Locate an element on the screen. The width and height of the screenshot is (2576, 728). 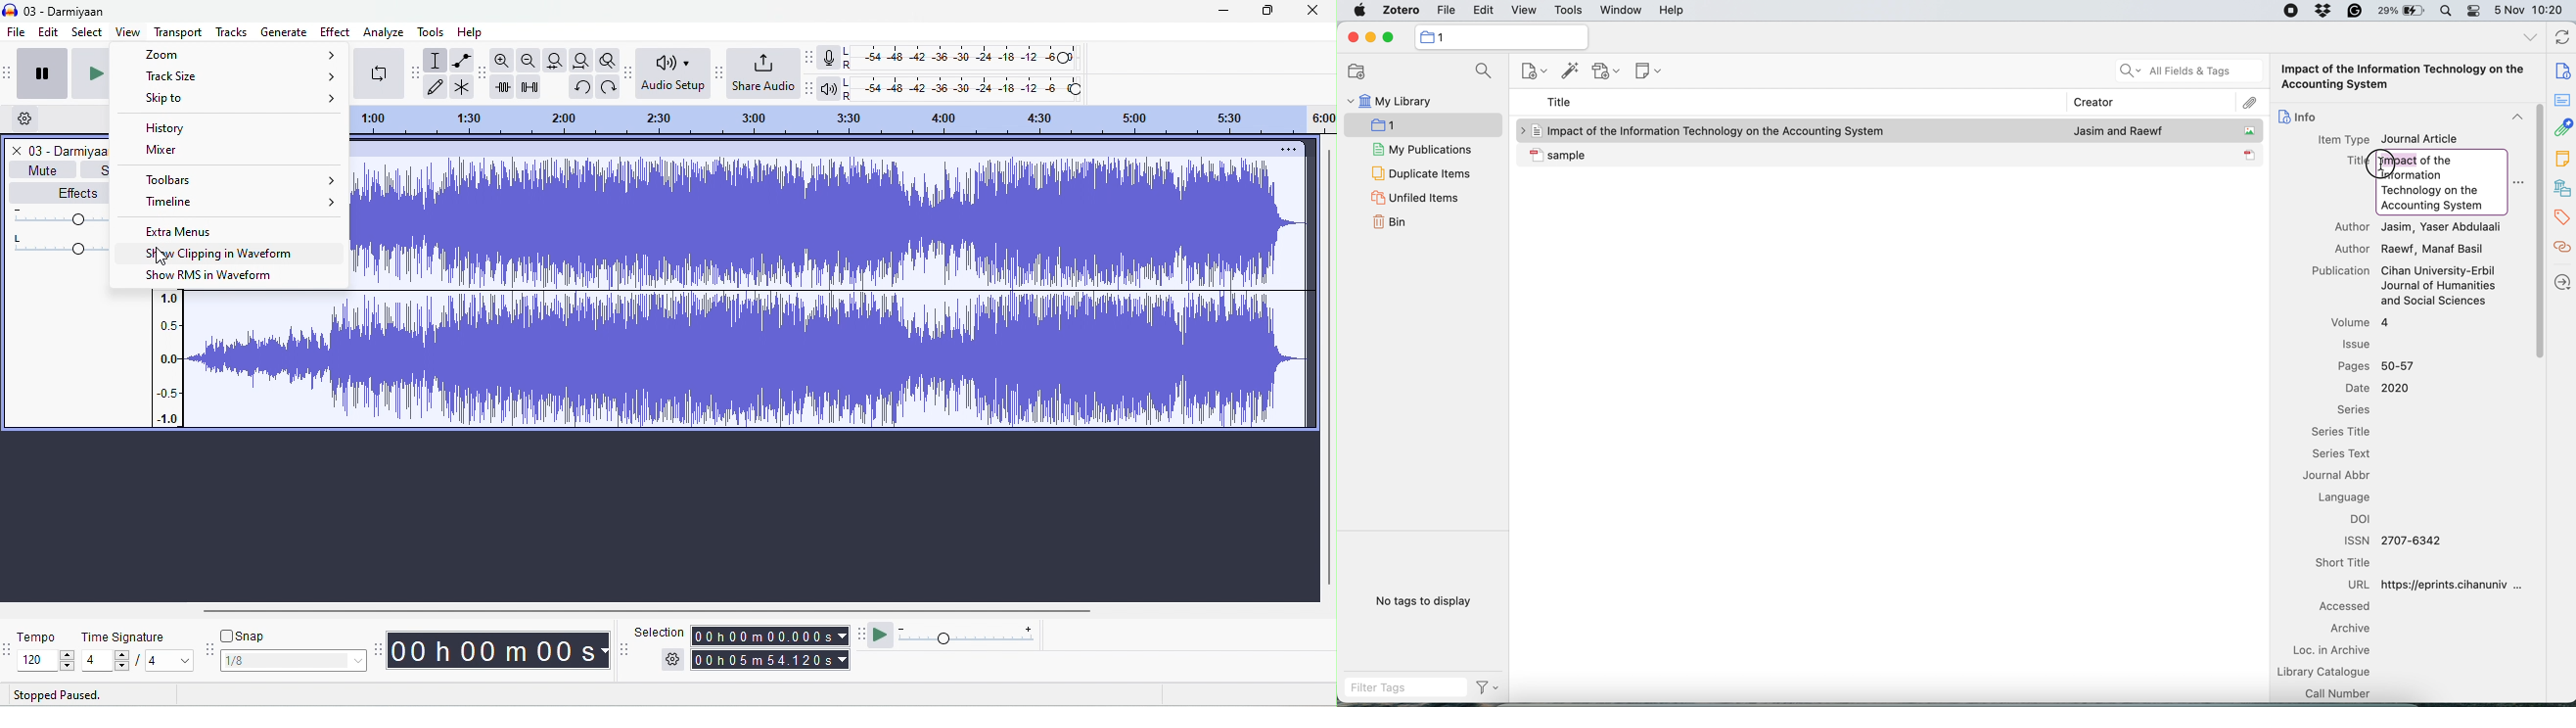
filter tags is located at coordinates (1486, 687).